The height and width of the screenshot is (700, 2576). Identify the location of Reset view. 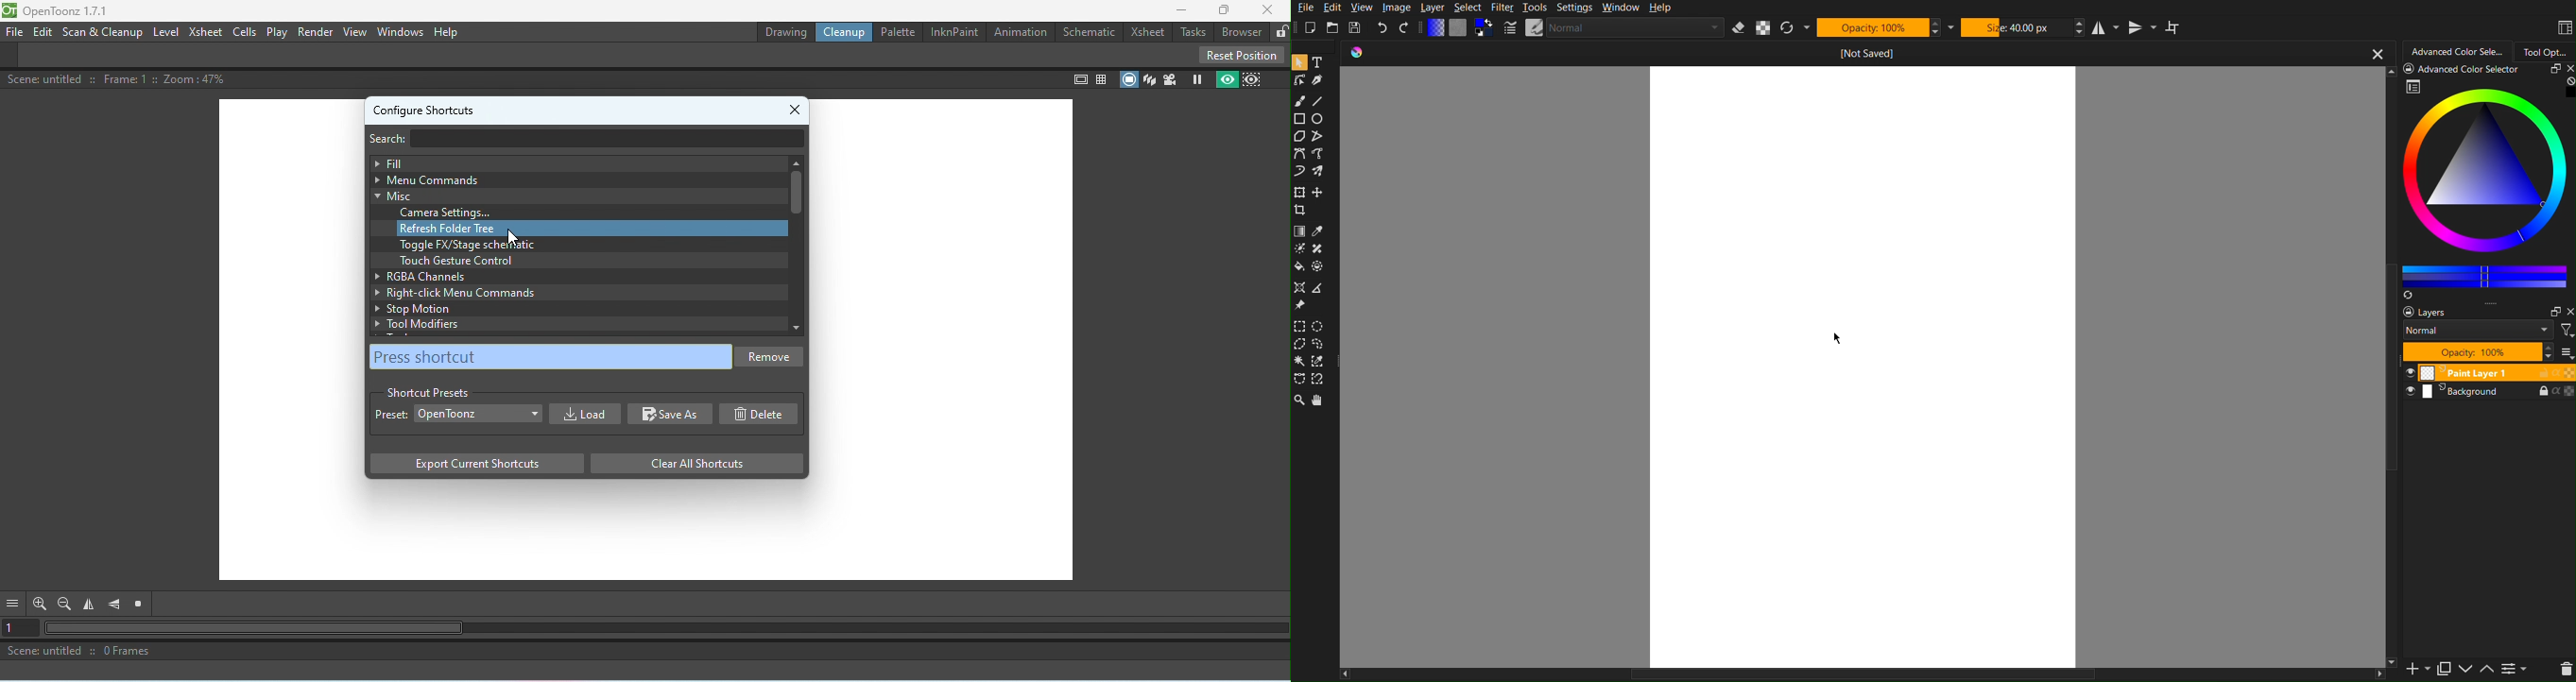
(142, 605).